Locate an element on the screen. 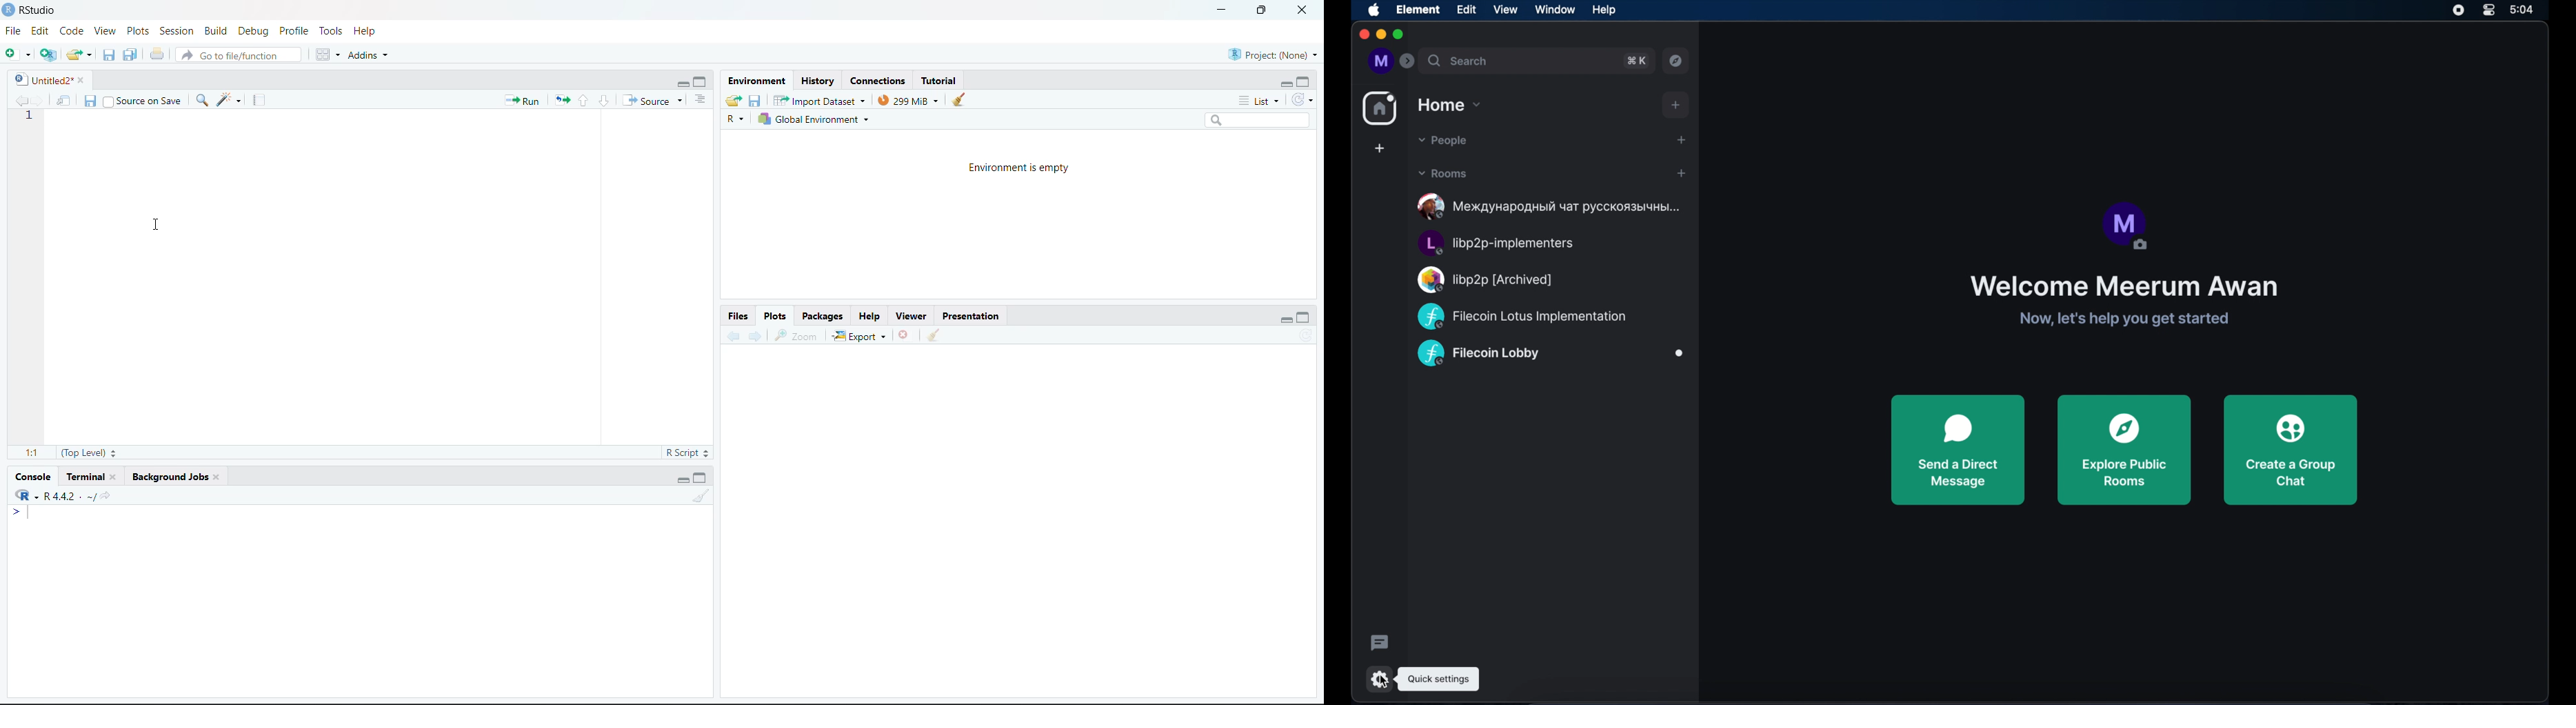 Image resolution: width=2576 pixels, height=728 pixels. add room is located at coordinates (1677, 105).